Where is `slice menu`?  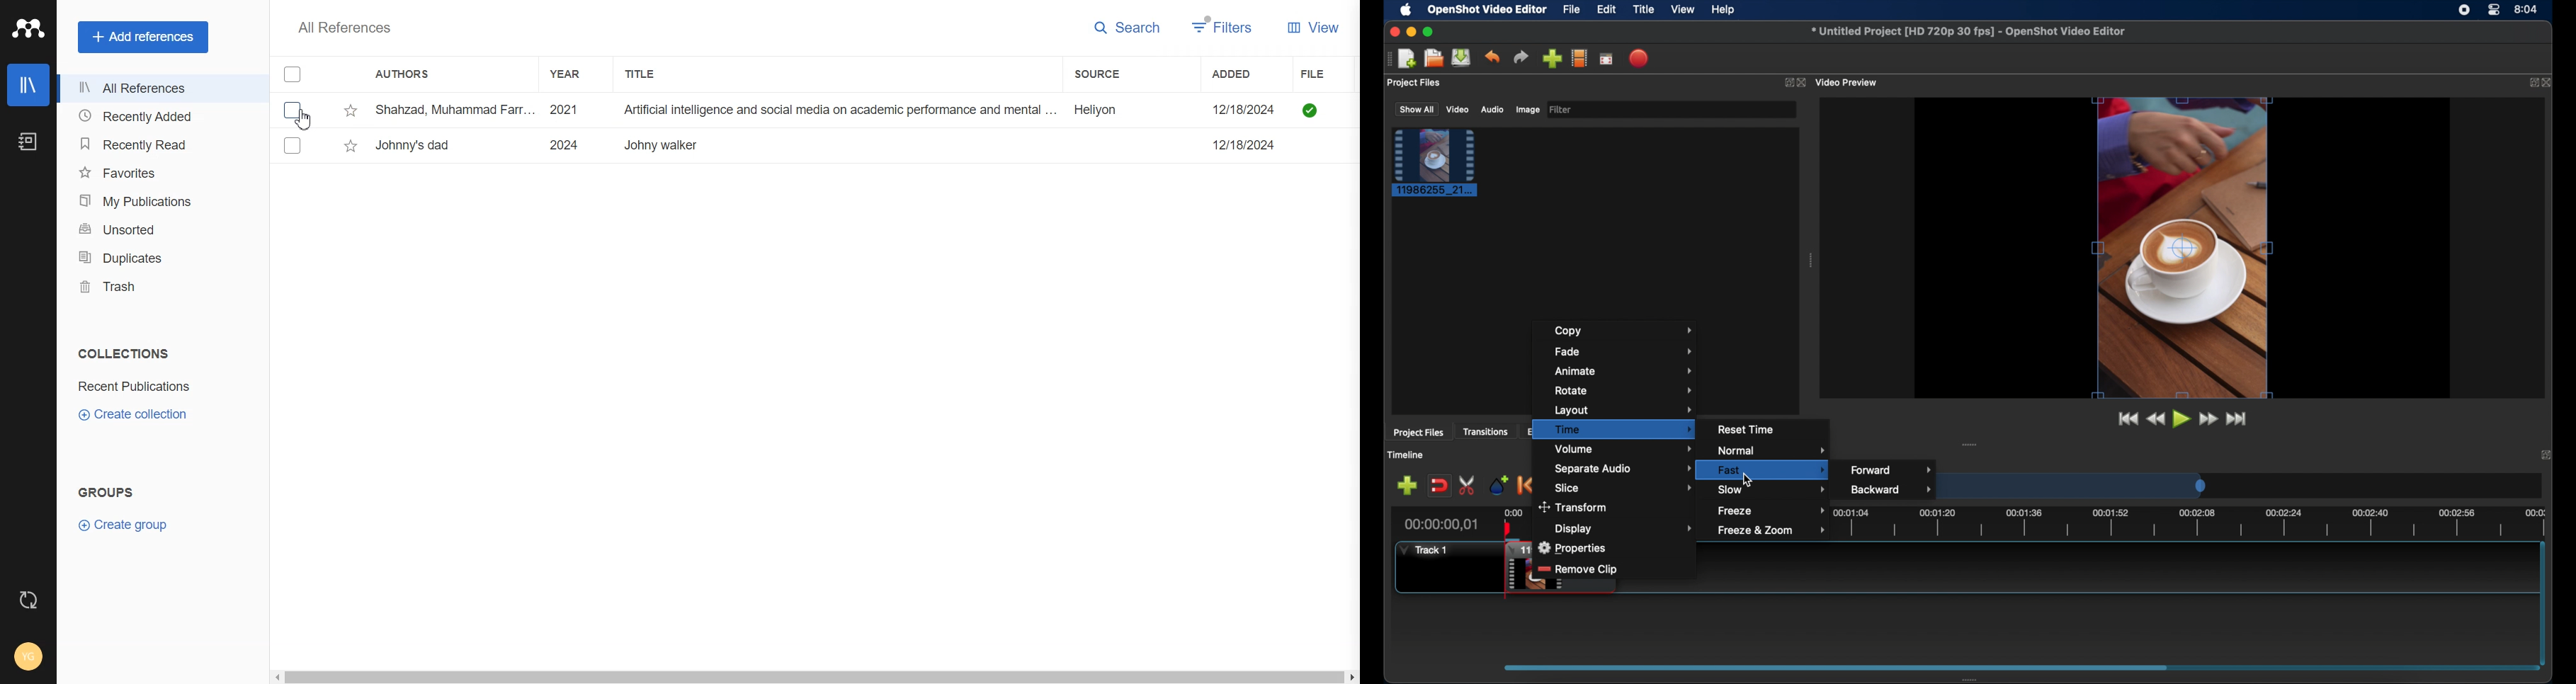 slice menu is located at coordinates (1625, 488).